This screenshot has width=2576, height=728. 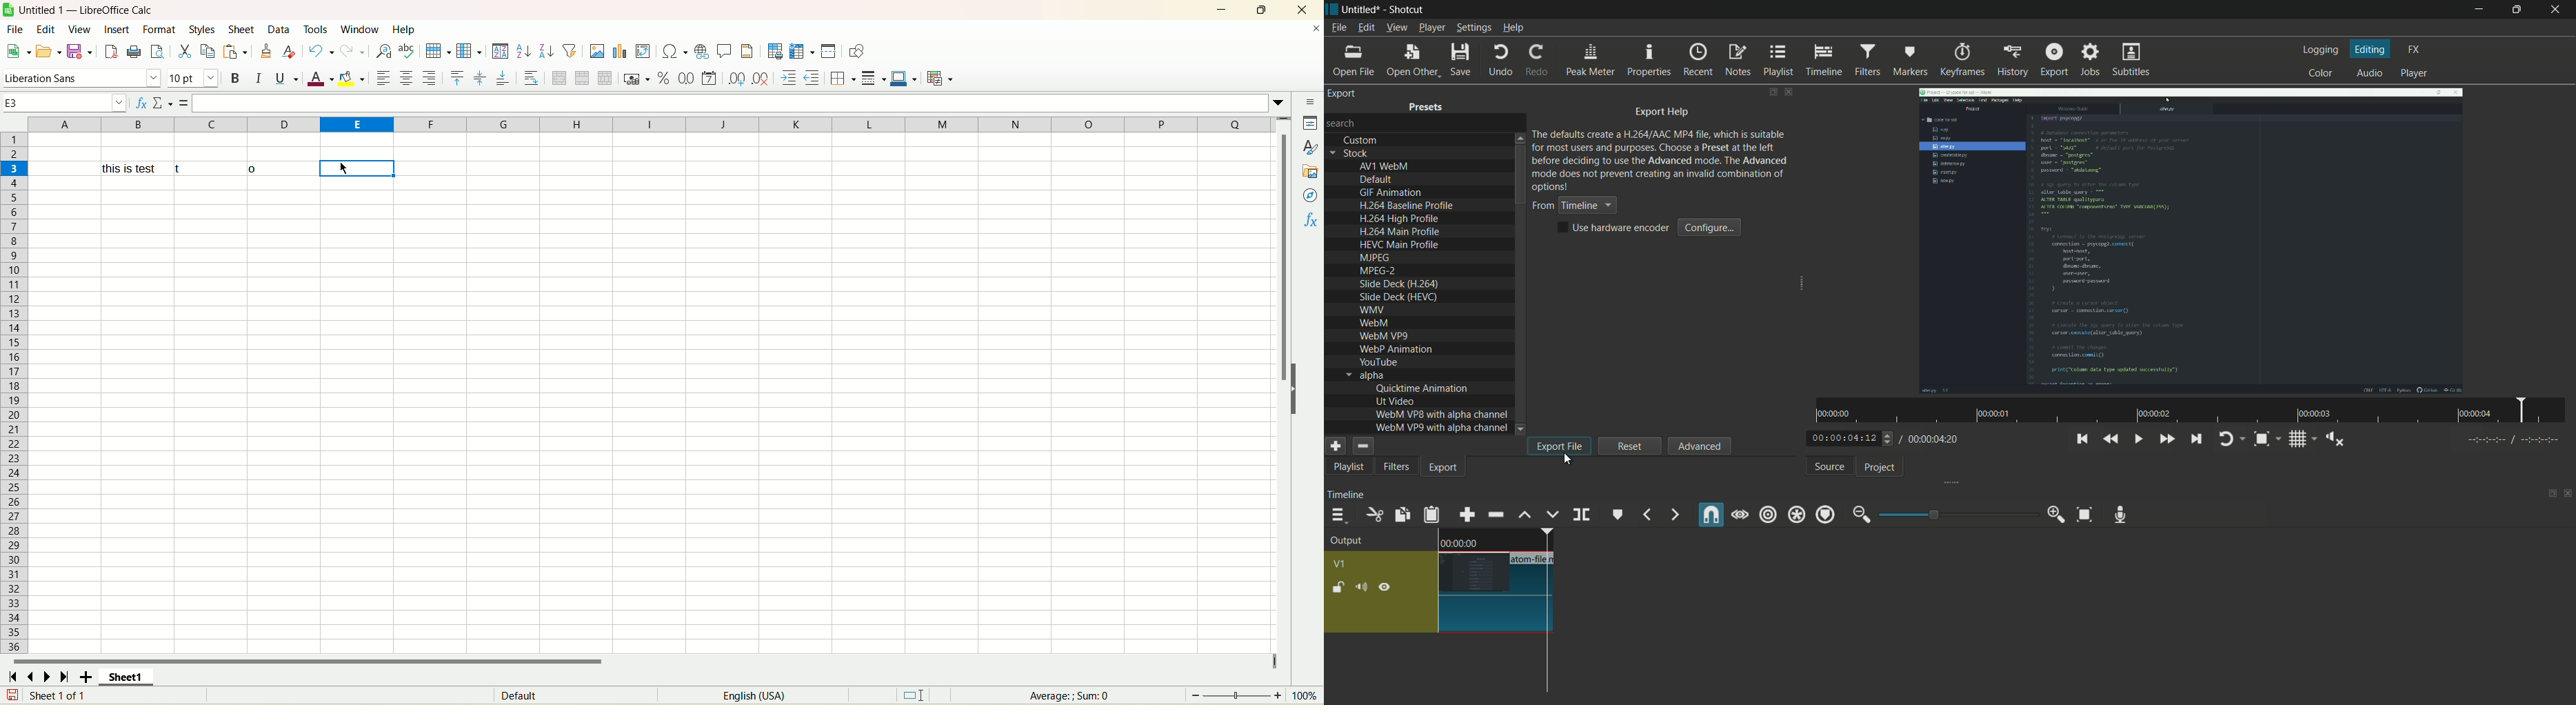 What do you see at coordinates (2112, 437) in the screenshot?
I see `quickly play backward` at bounding box center [2112, 437].